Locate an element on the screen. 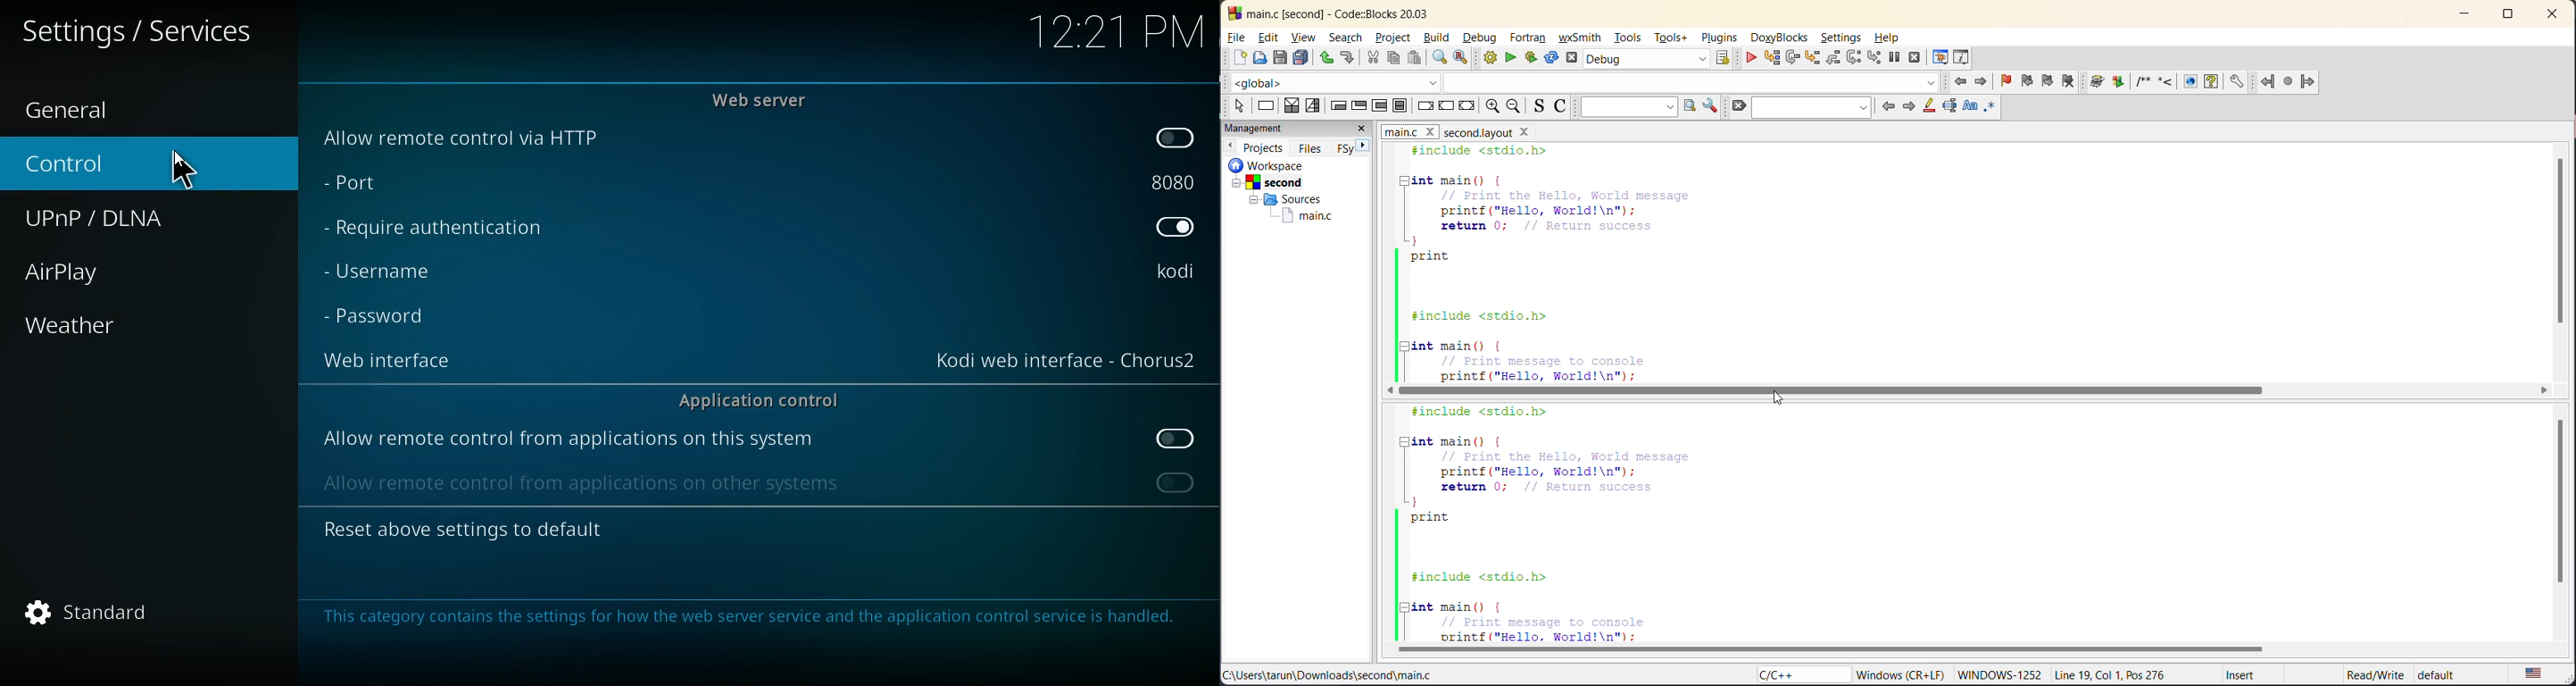 This screenshot has width=2576, height=700. replace is located at coordinates (1457, 59).